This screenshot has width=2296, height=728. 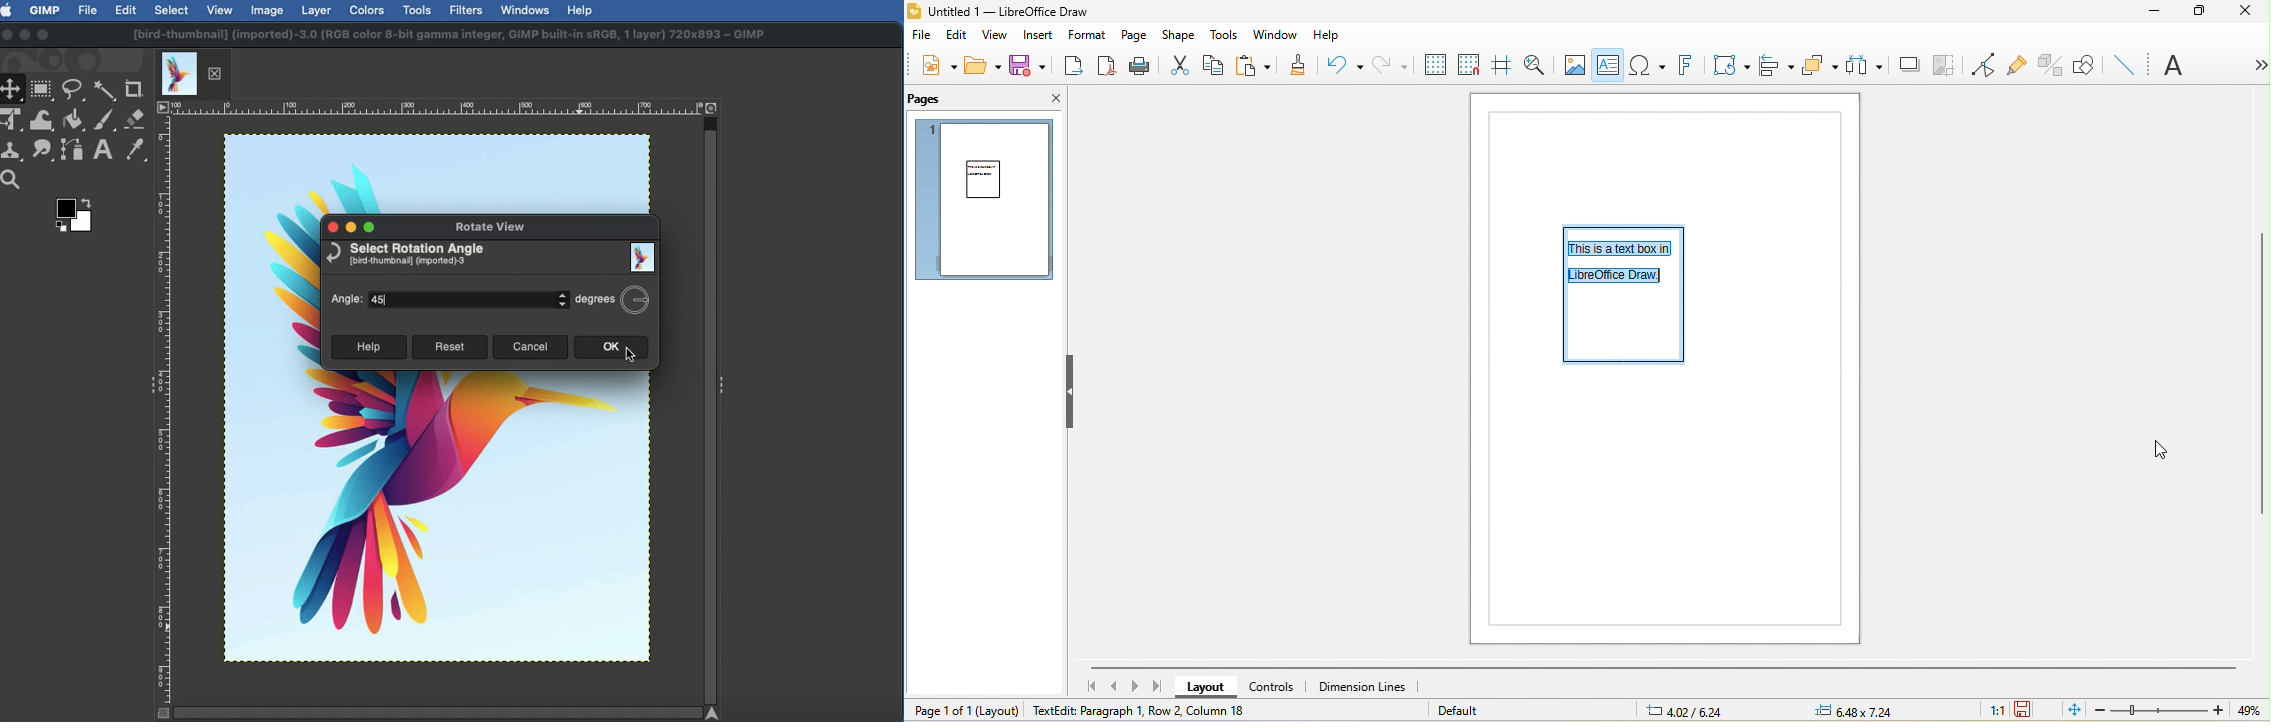 I want to click on insert line, so click(x=2130, y=66).